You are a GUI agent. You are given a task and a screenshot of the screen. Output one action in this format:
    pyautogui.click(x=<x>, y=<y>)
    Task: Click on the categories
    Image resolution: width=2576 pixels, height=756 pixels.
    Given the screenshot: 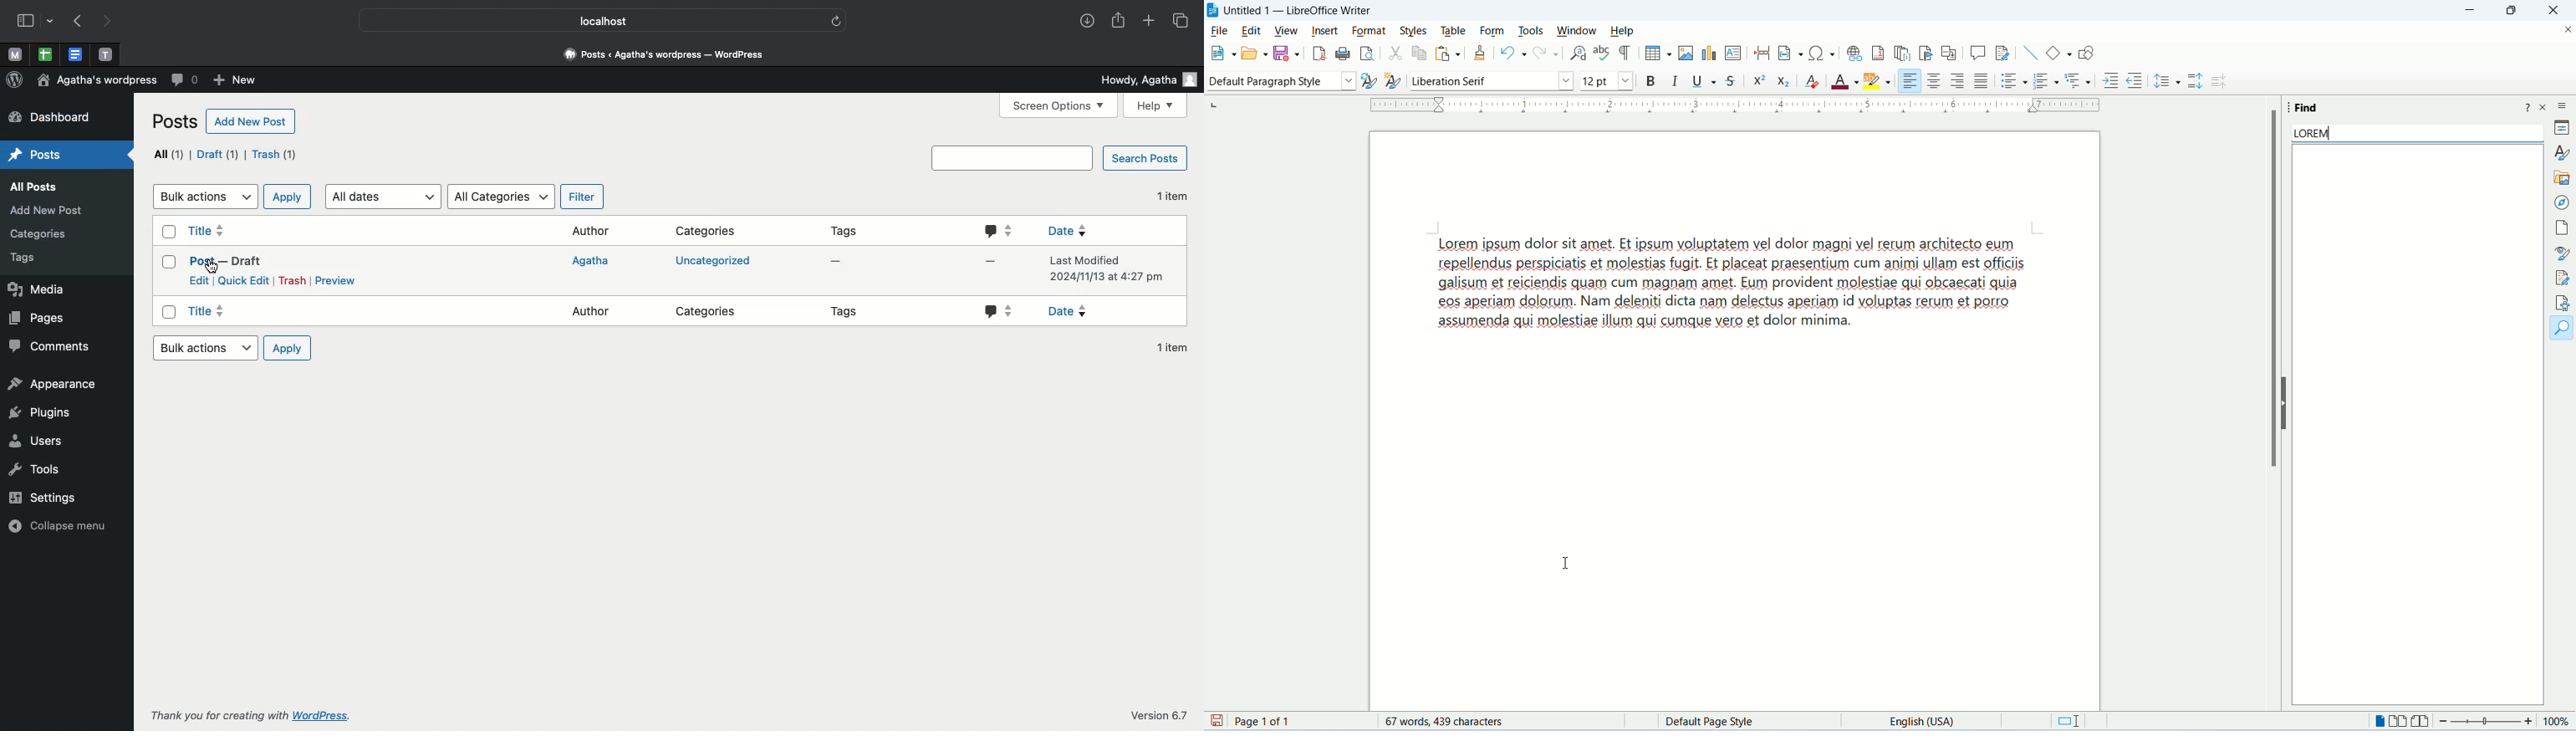 What is the action you would take?
    pyautogui.click(x=39, y=233)
    